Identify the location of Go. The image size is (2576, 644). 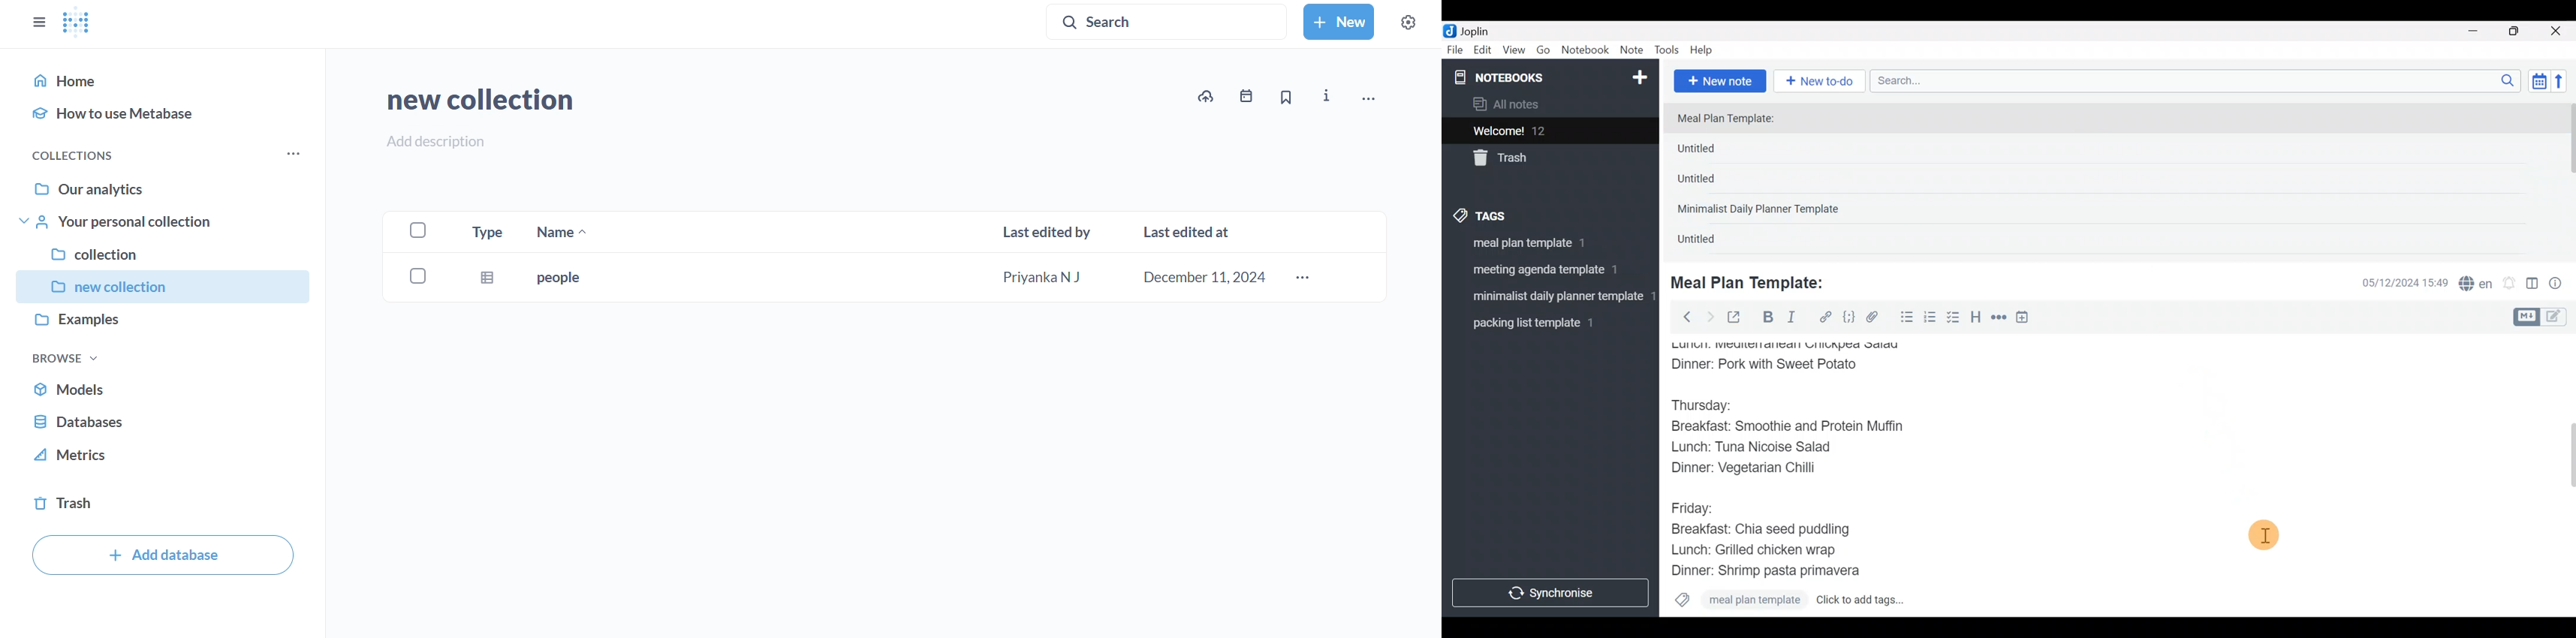
(1543, 51).